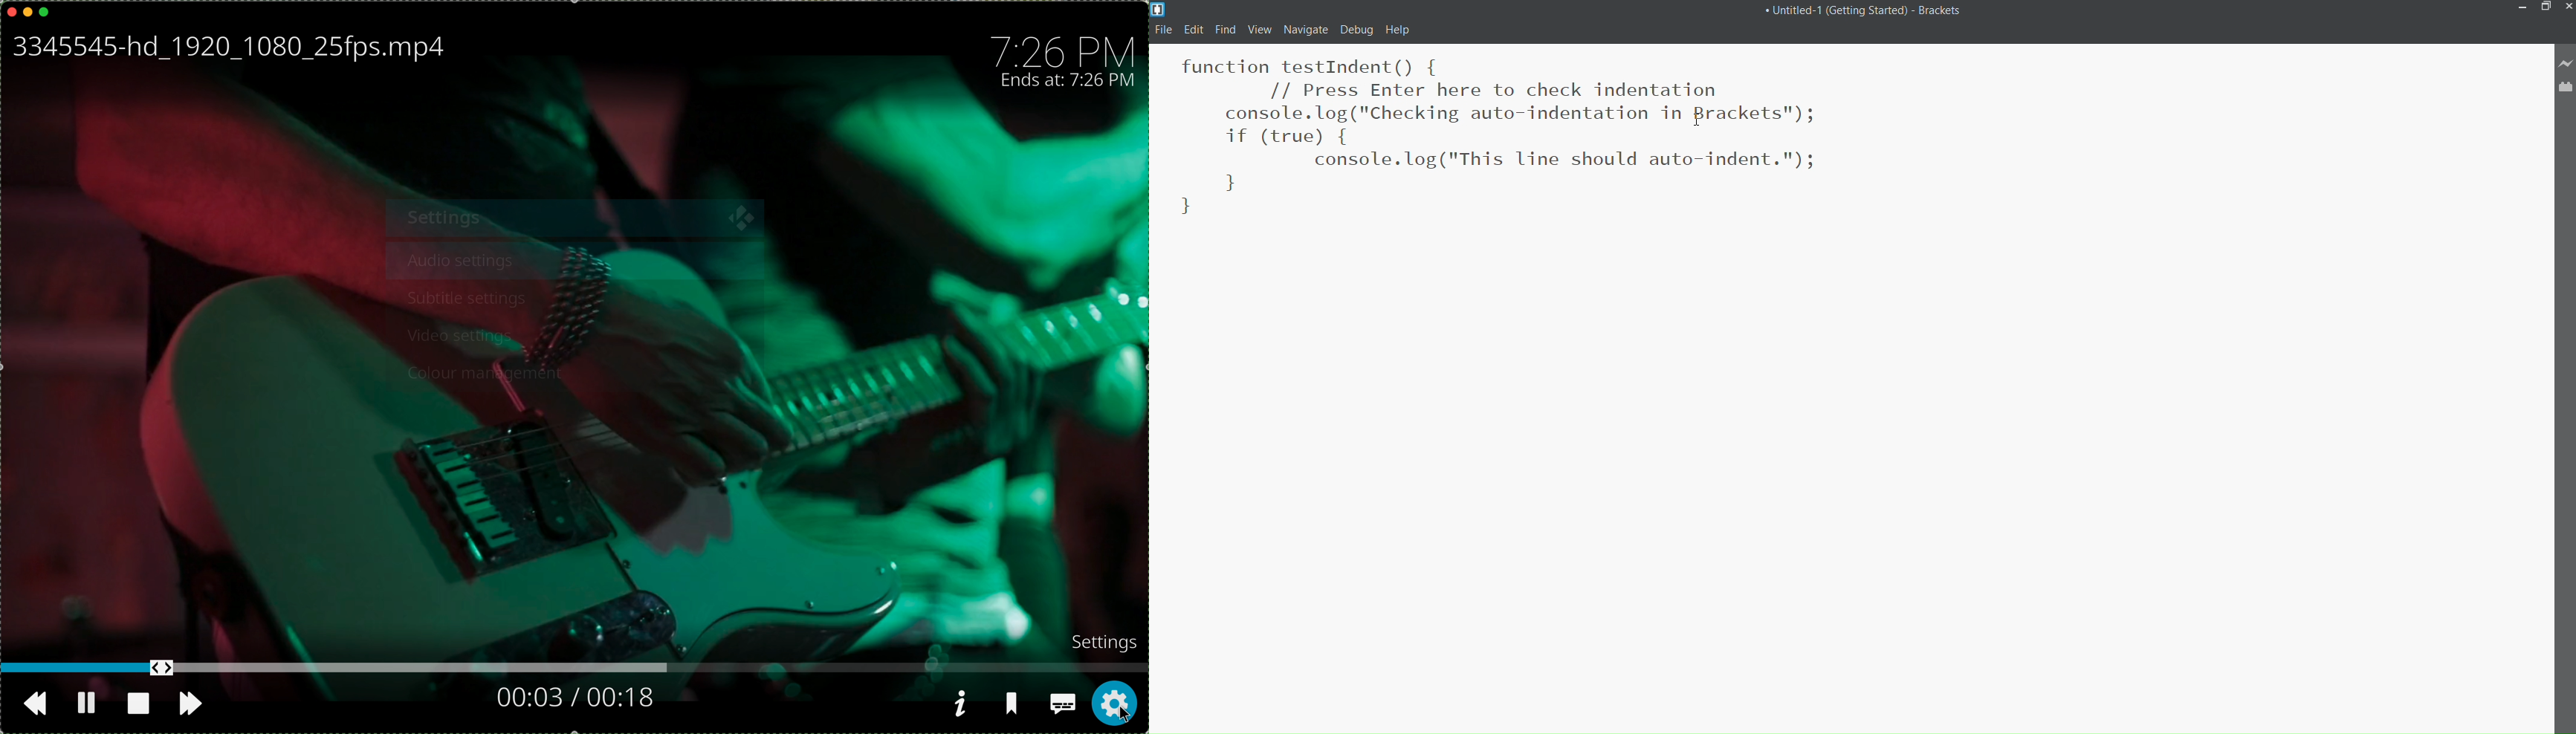  Describe the element at coordinates (449, 333) in the screenshot. I see `video settings` at that location.